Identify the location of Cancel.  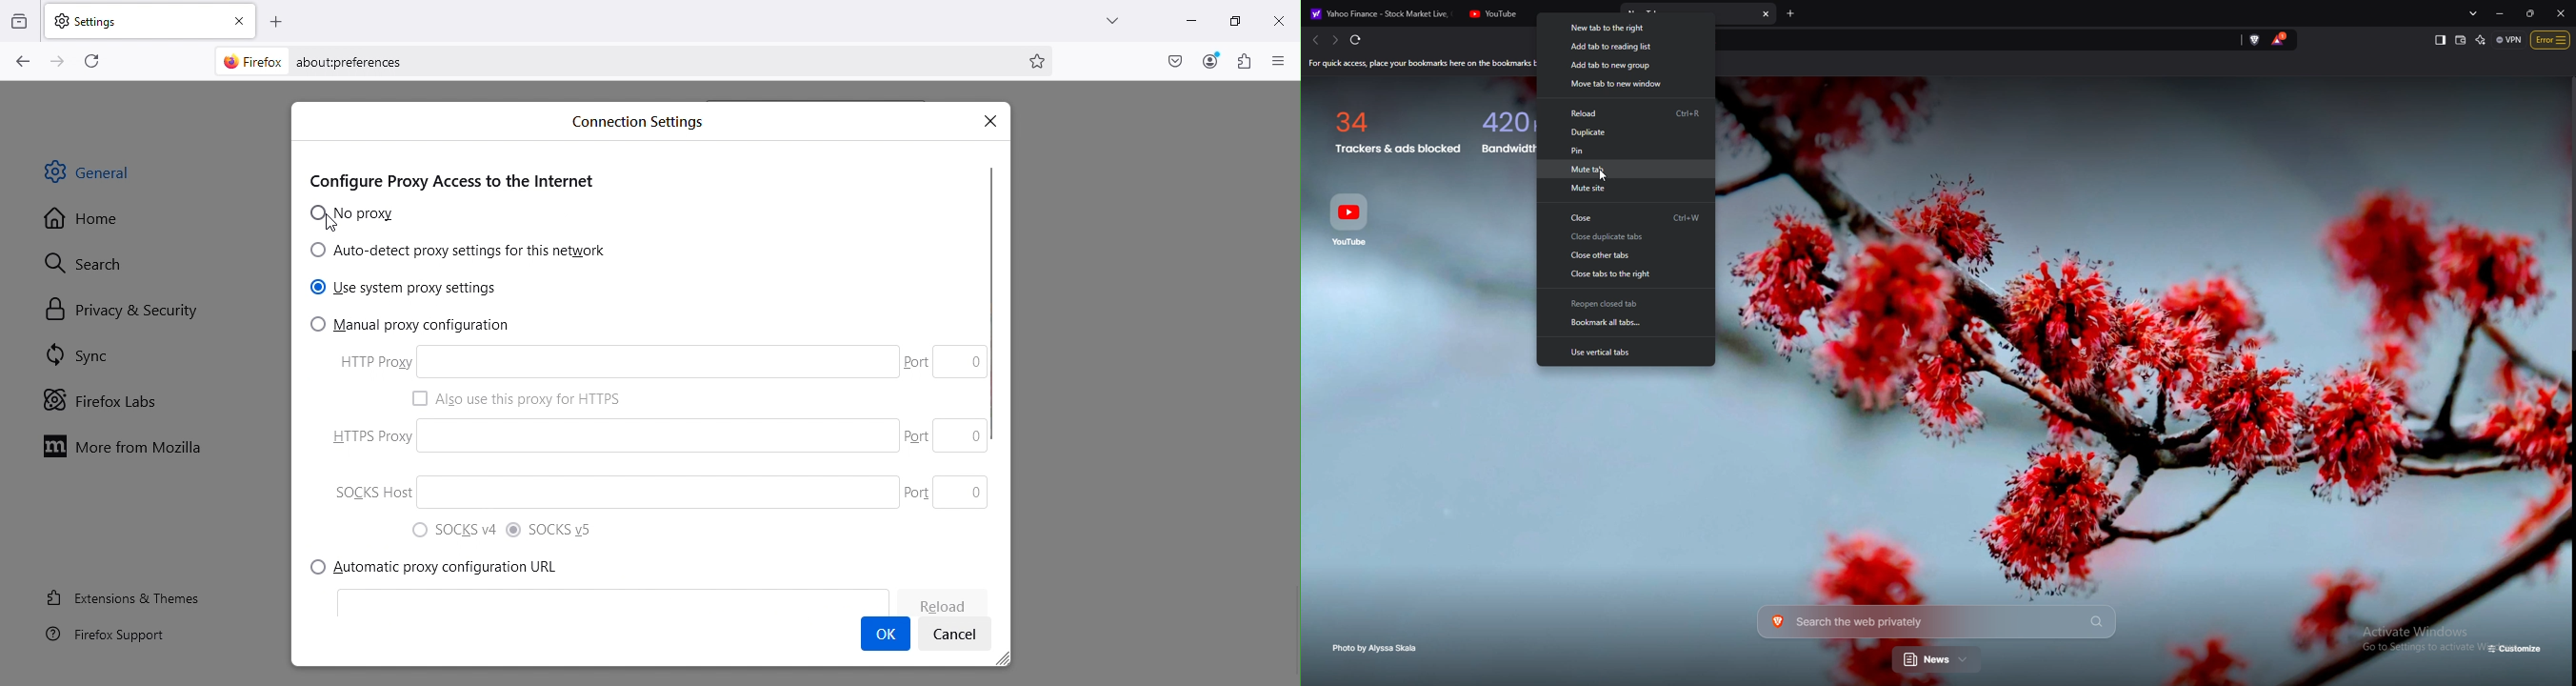
(953, 636).